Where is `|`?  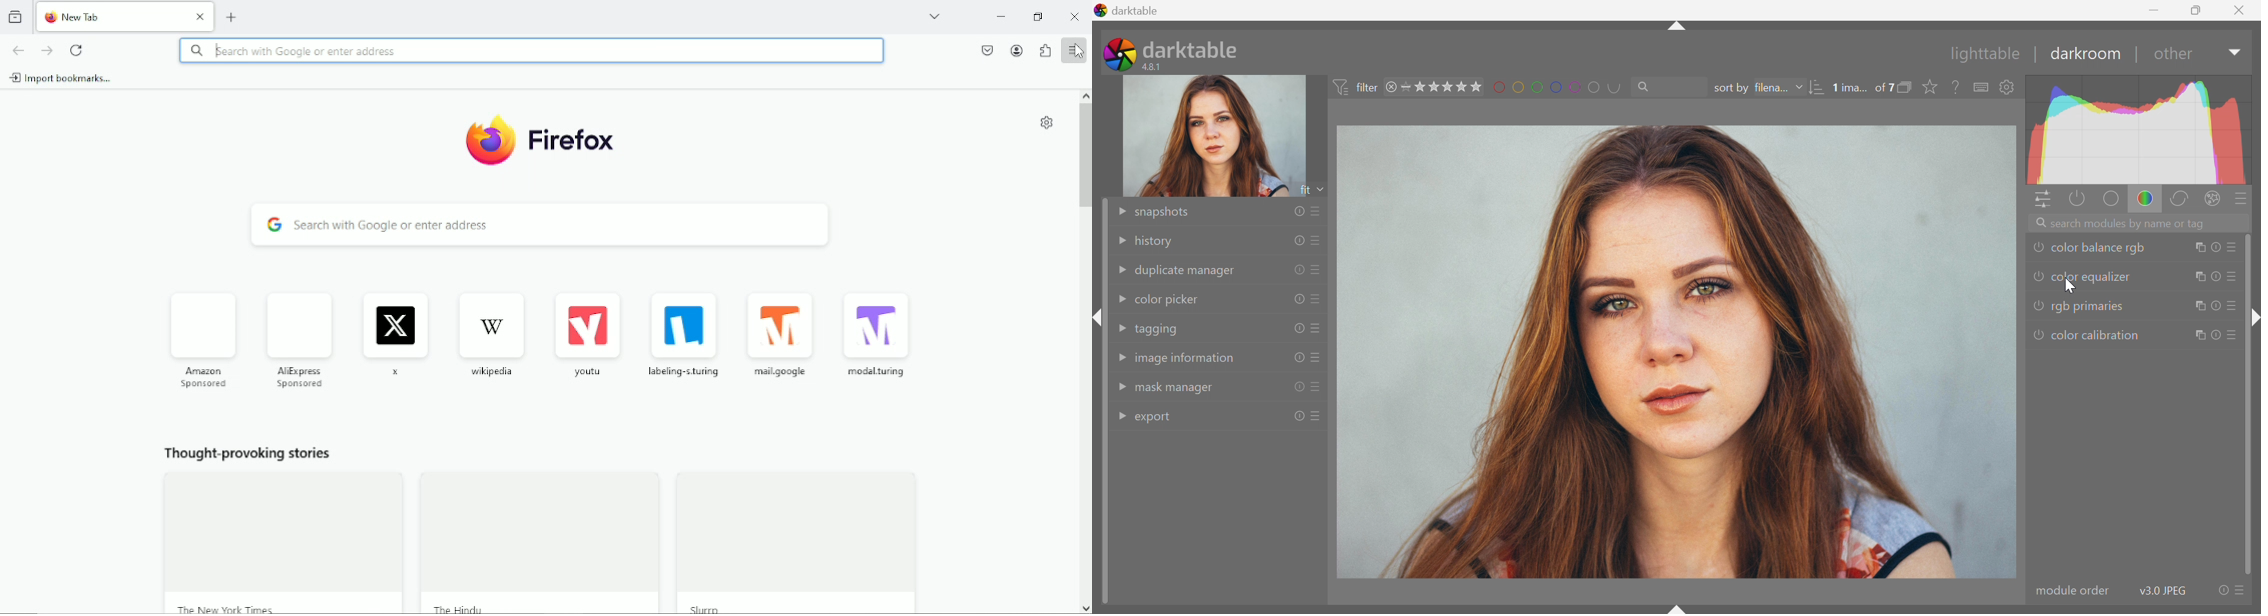
| is located at coordinates (2136, 54).